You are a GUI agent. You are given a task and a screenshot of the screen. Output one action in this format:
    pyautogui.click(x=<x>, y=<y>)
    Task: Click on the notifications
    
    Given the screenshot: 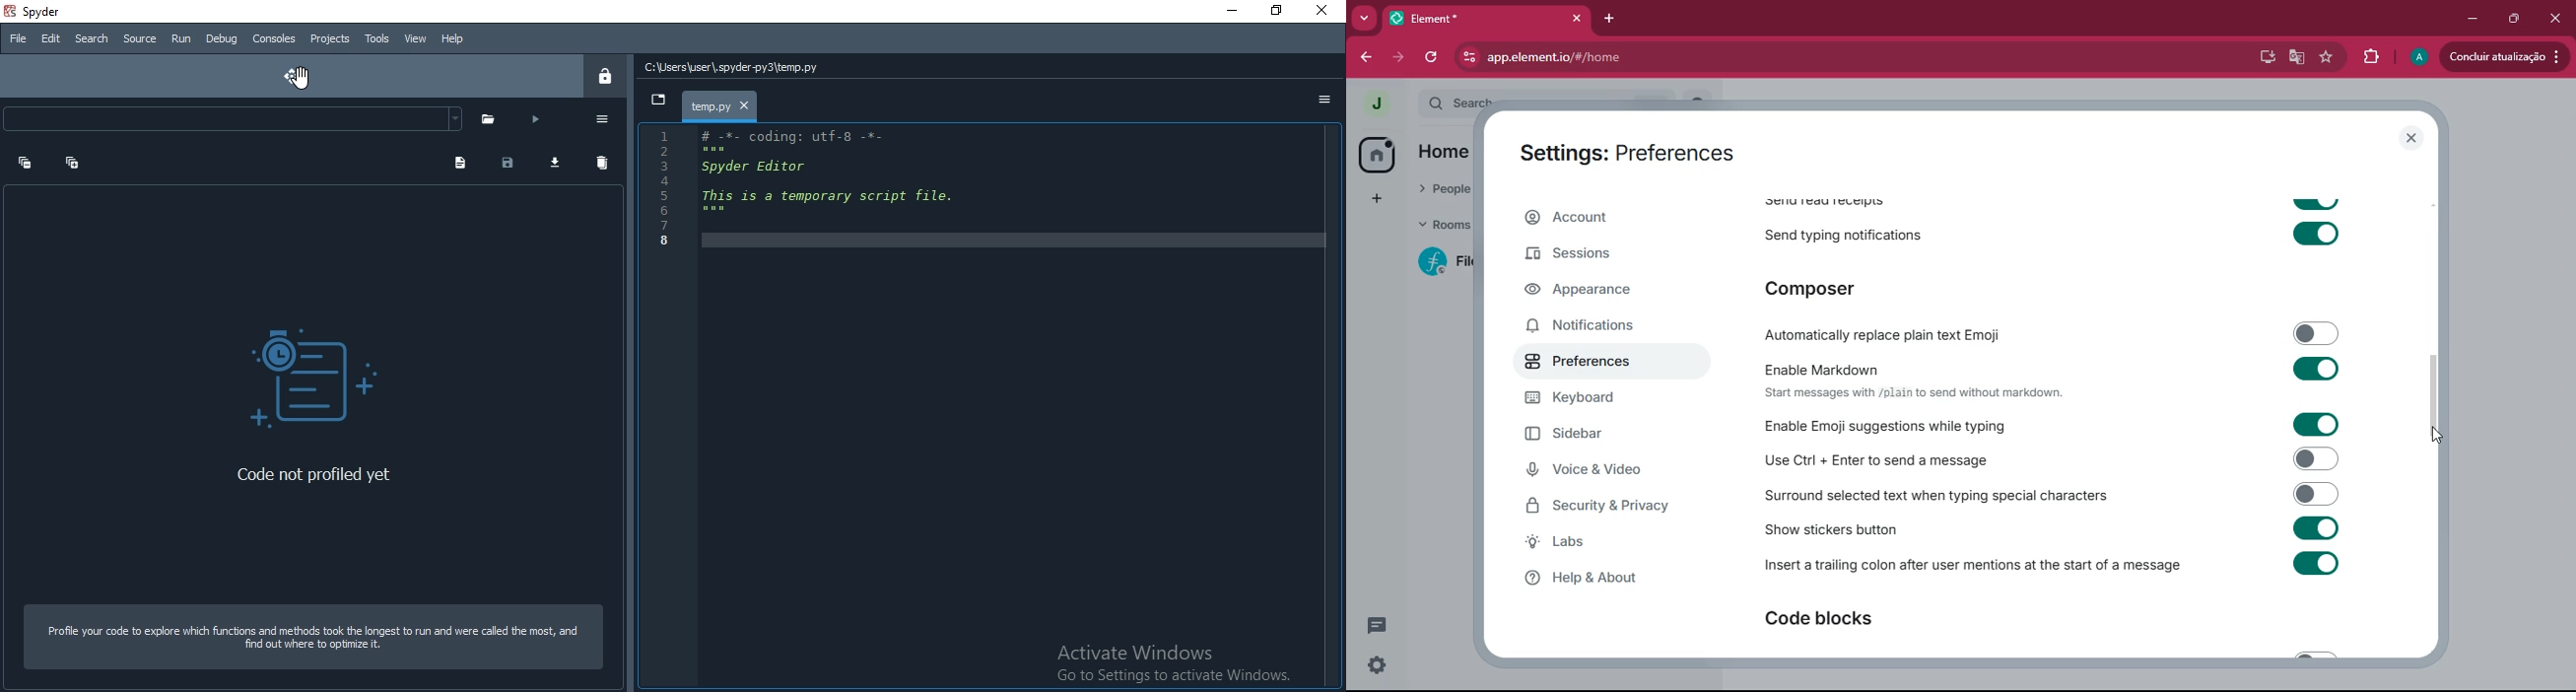 What is the action you would take?
    pyautogui.click(x=1596, y=323)
    